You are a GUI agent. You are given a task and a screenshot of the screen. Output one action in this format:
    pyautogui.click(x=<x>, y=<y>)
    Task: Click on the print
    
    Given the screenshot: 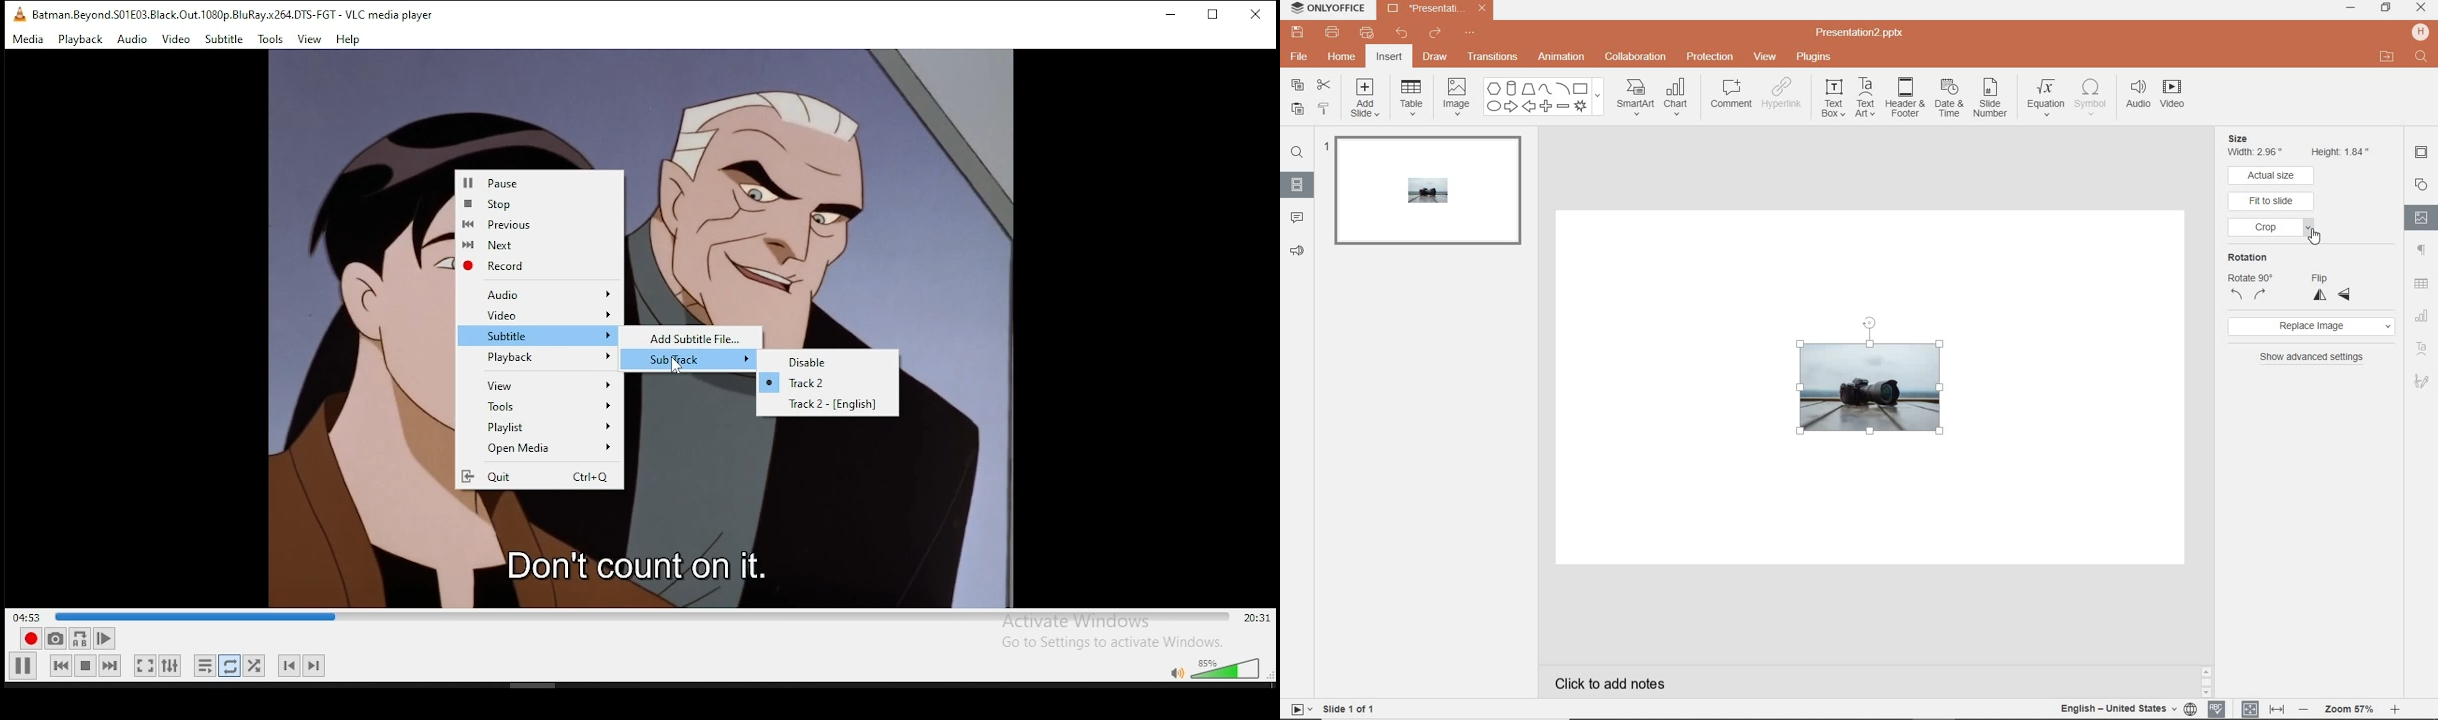 What is the action you would take?
    pyautogui.click(x=1333, y=32)
    